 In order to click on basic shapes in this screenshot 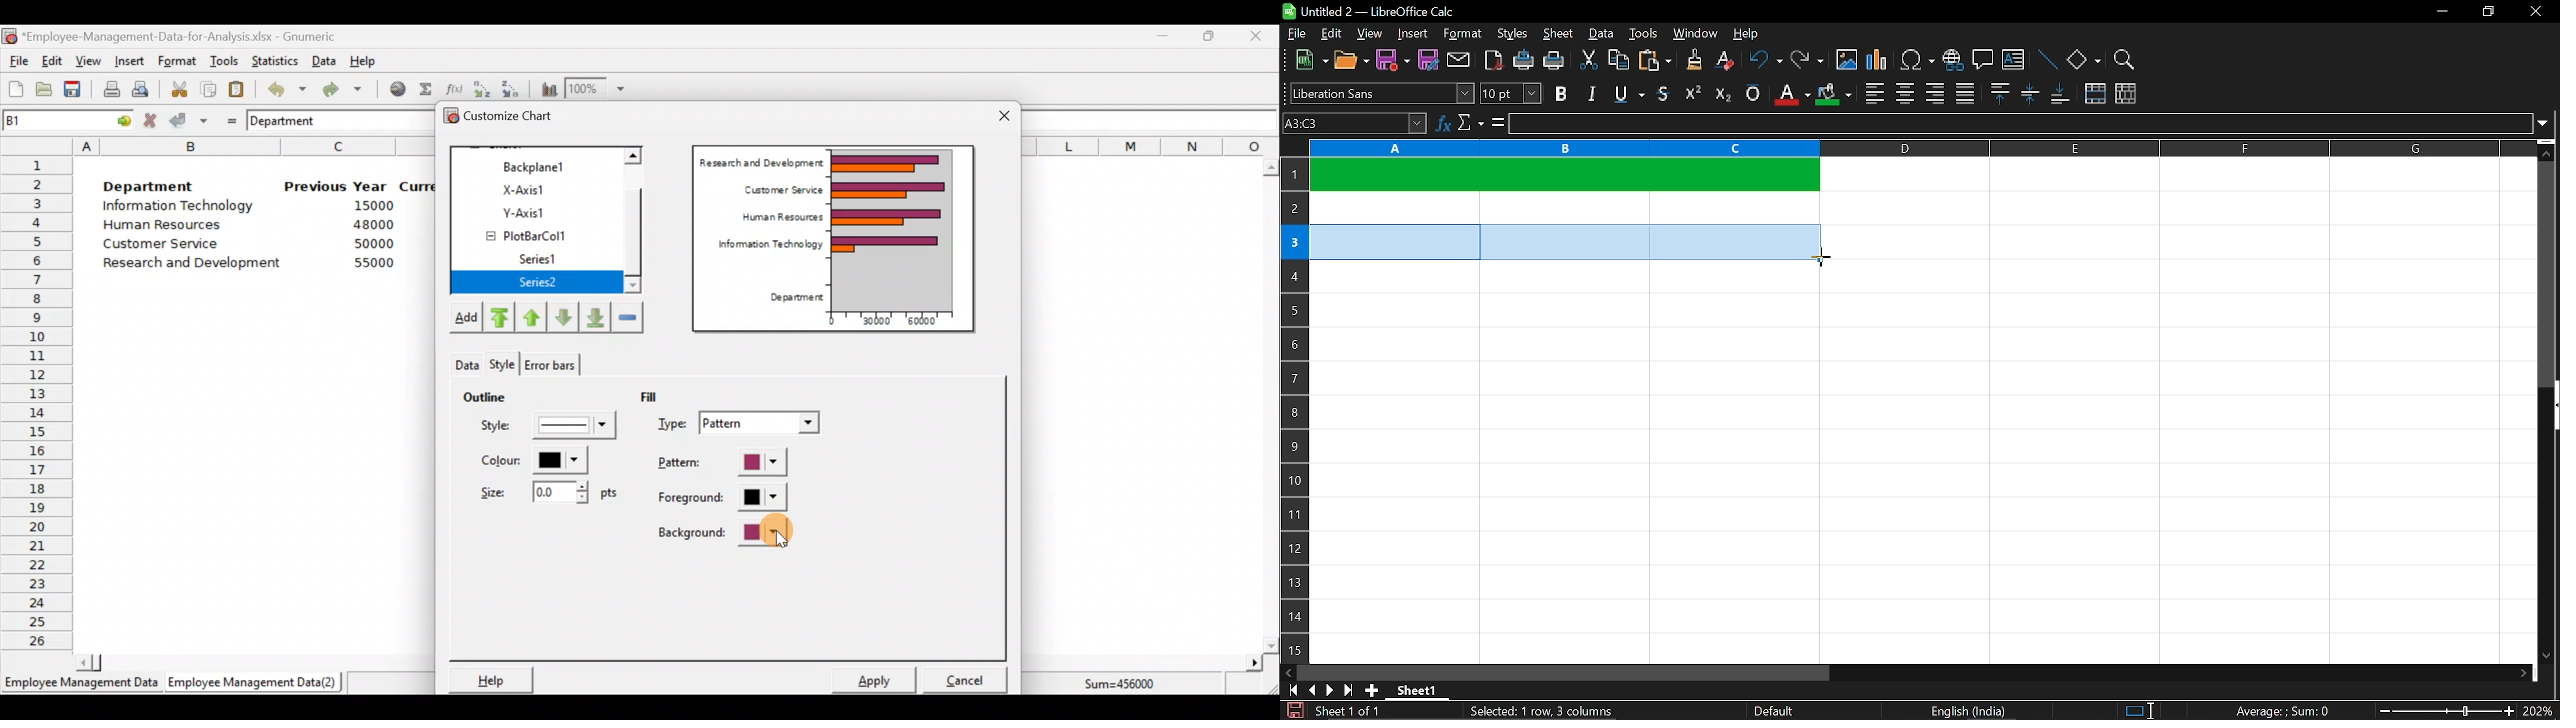, I will do `click(2084, 59)`.